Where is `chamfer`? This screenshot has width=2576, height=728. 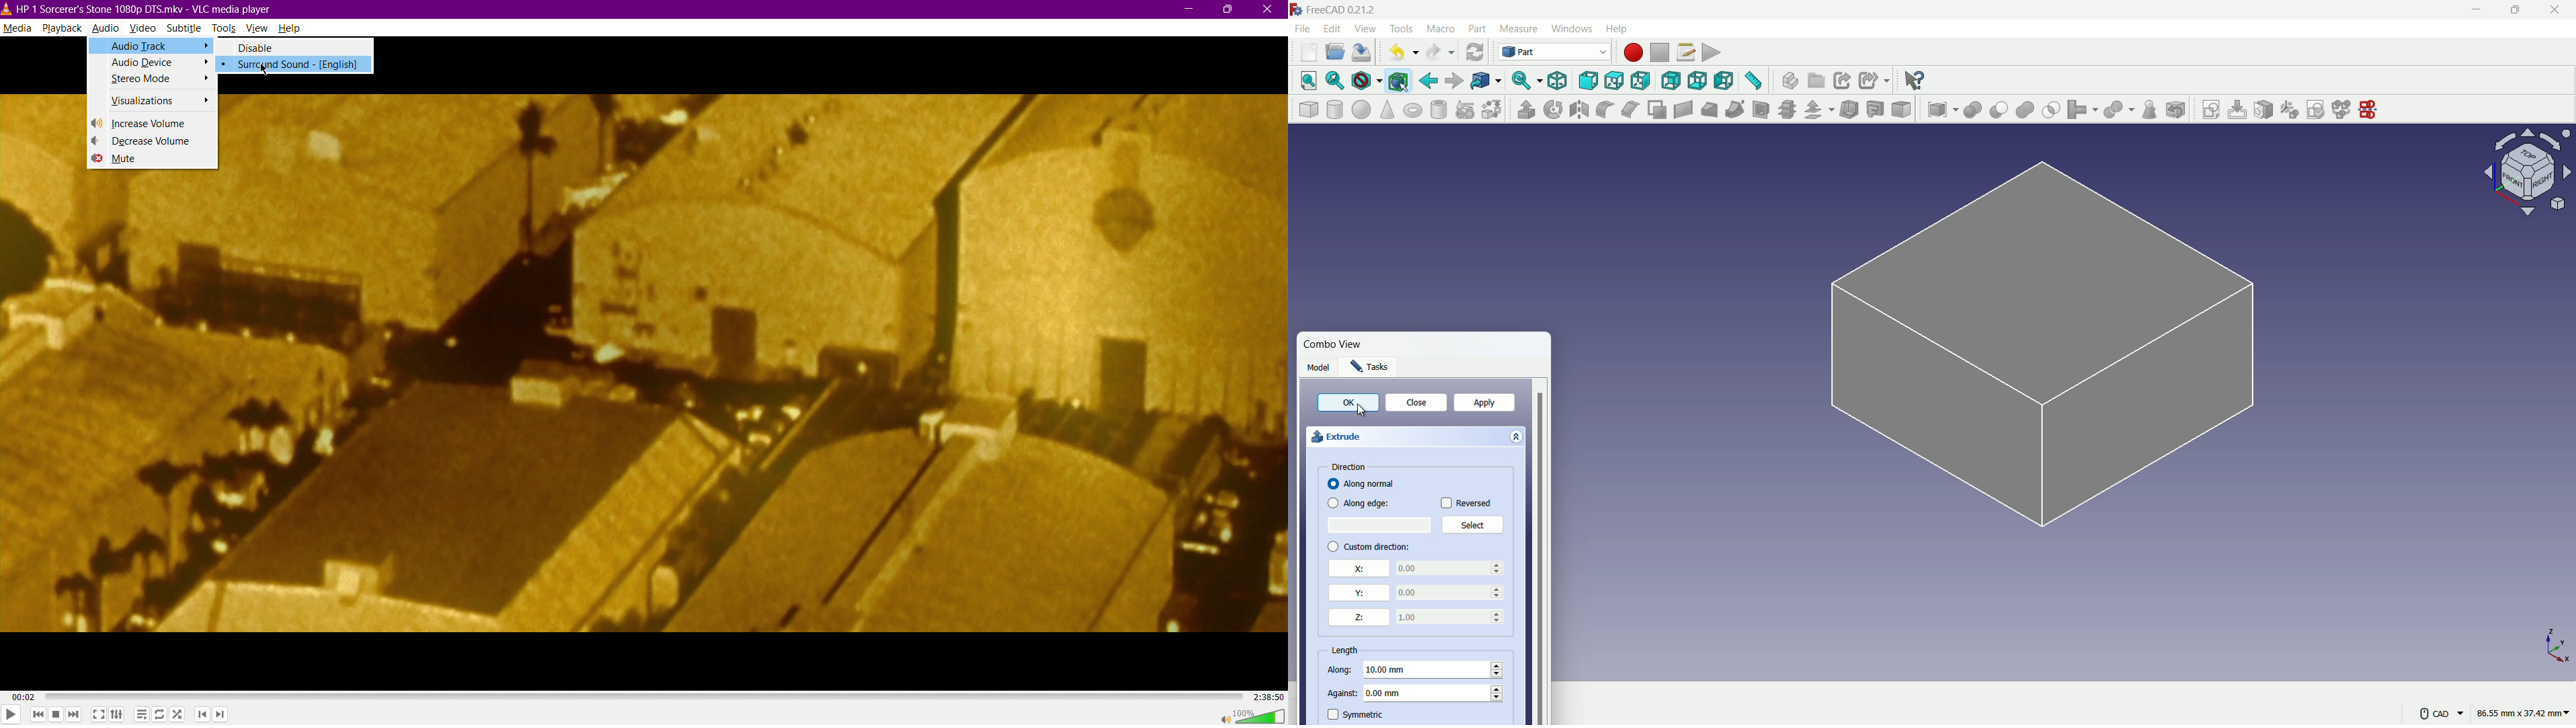
chamfer is located at coordinates (1630, 109).